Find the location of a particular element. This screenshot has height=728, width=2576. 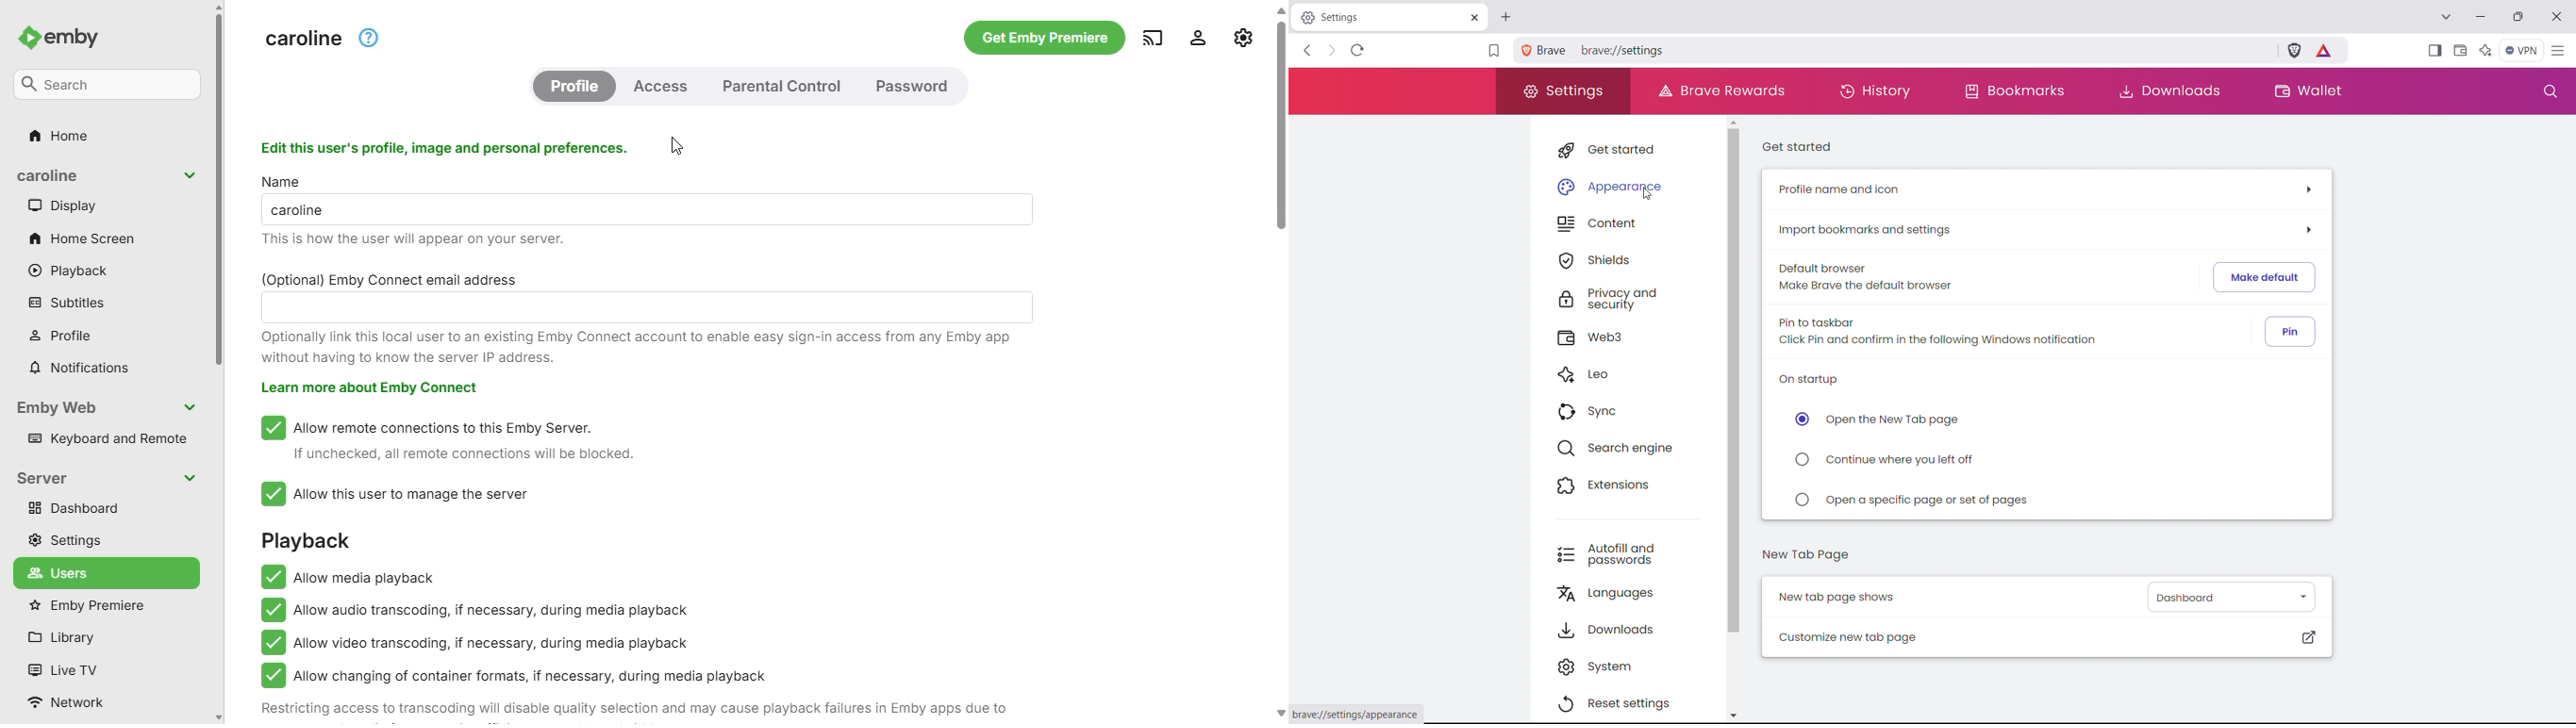

select what new page shows is located at coordinates (2230, 598).